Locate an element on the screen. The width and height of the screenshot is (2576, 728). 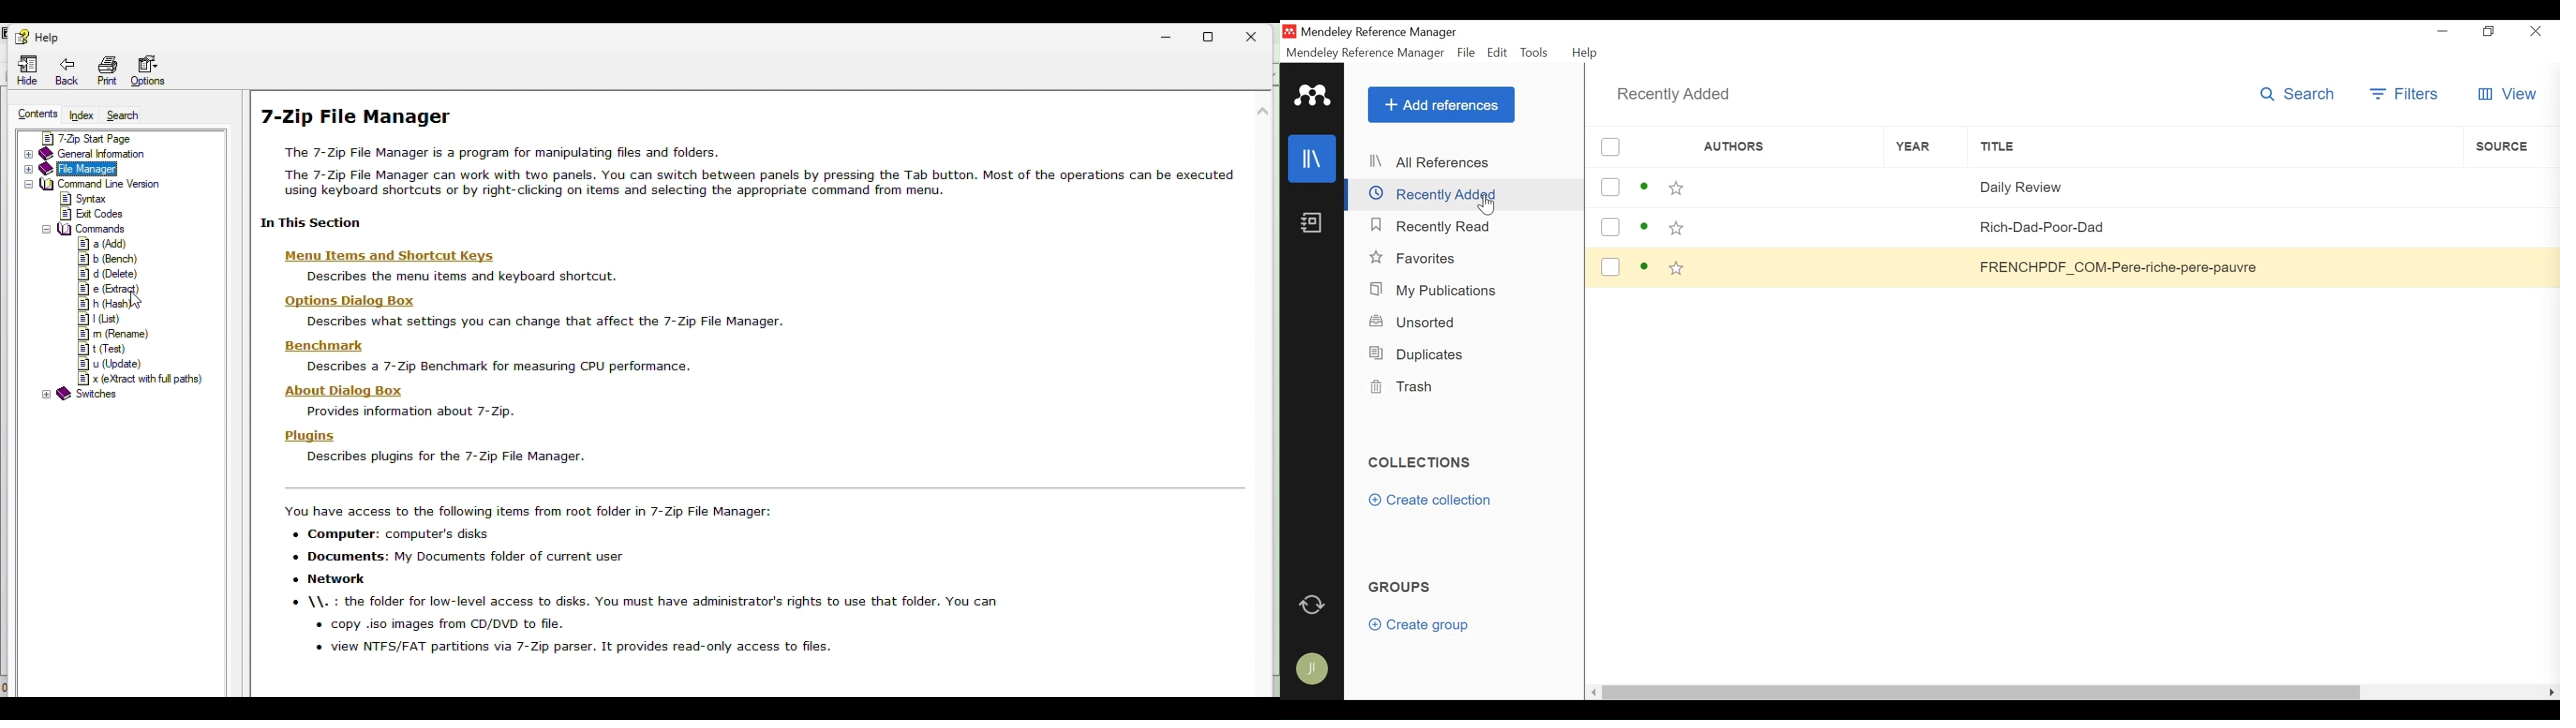
Scroll Right is located at coordinates (2552, 693).